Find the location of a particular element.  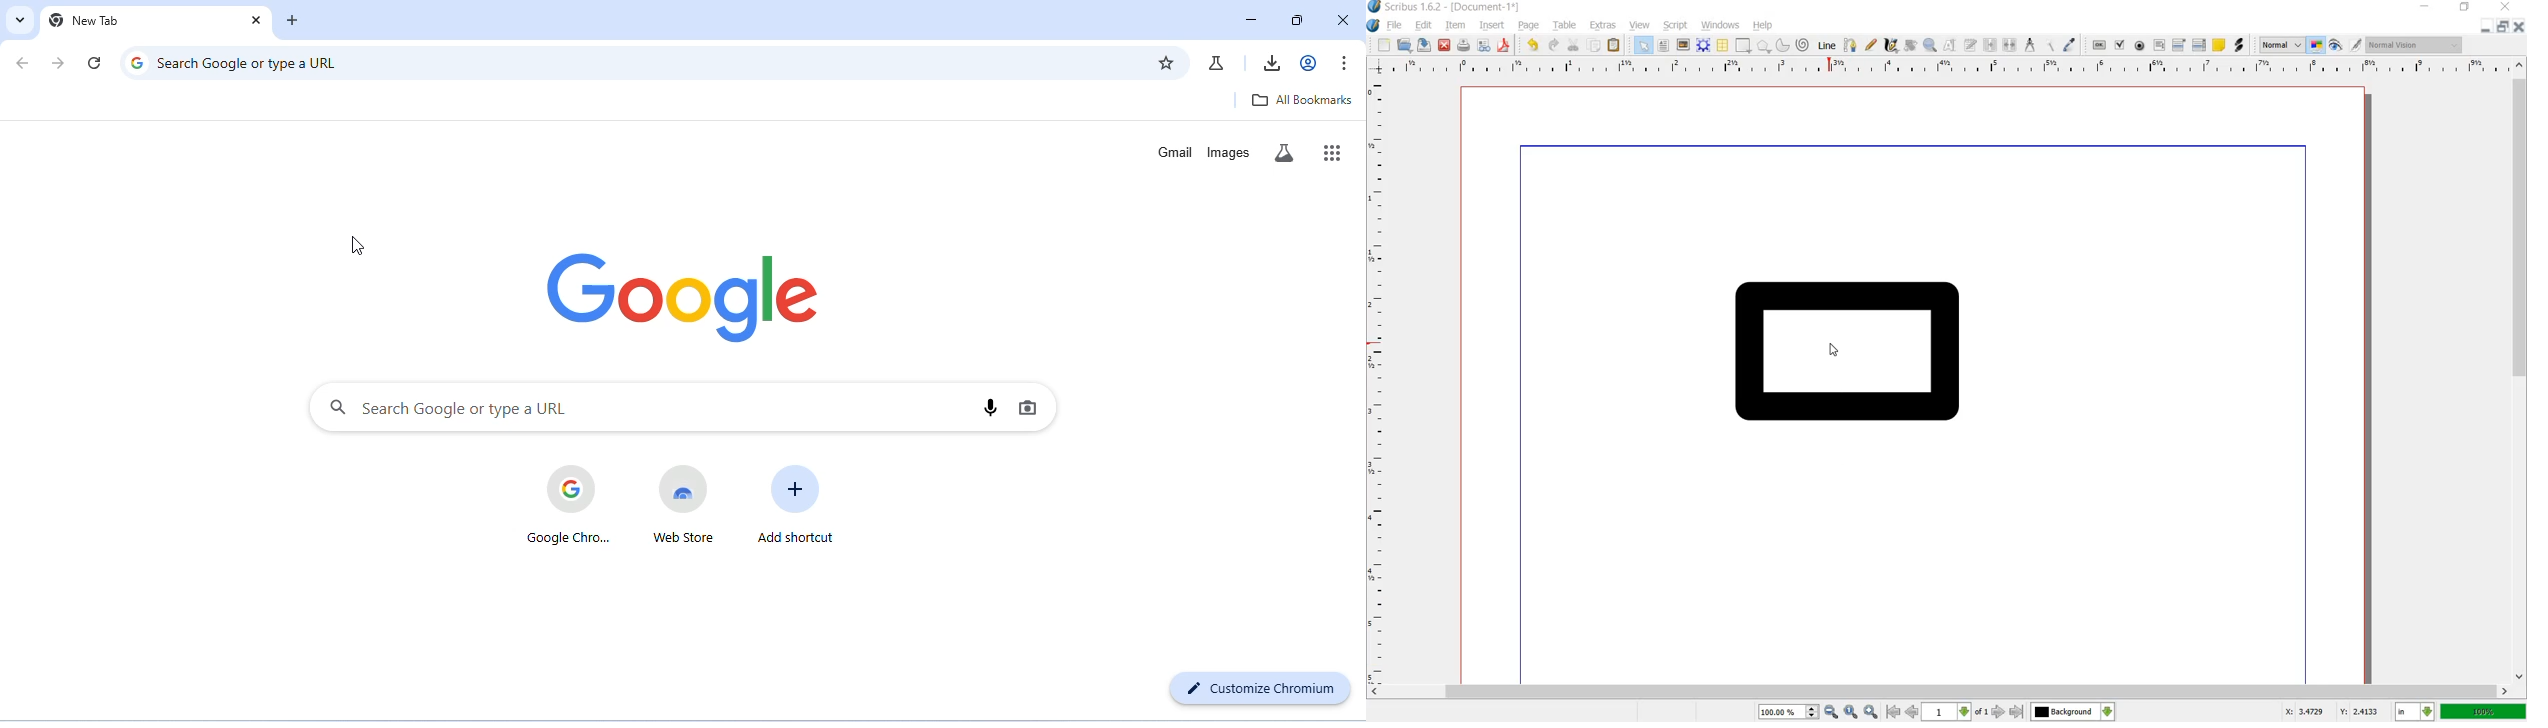

zoom factor is located at coordinates (2484, 712).